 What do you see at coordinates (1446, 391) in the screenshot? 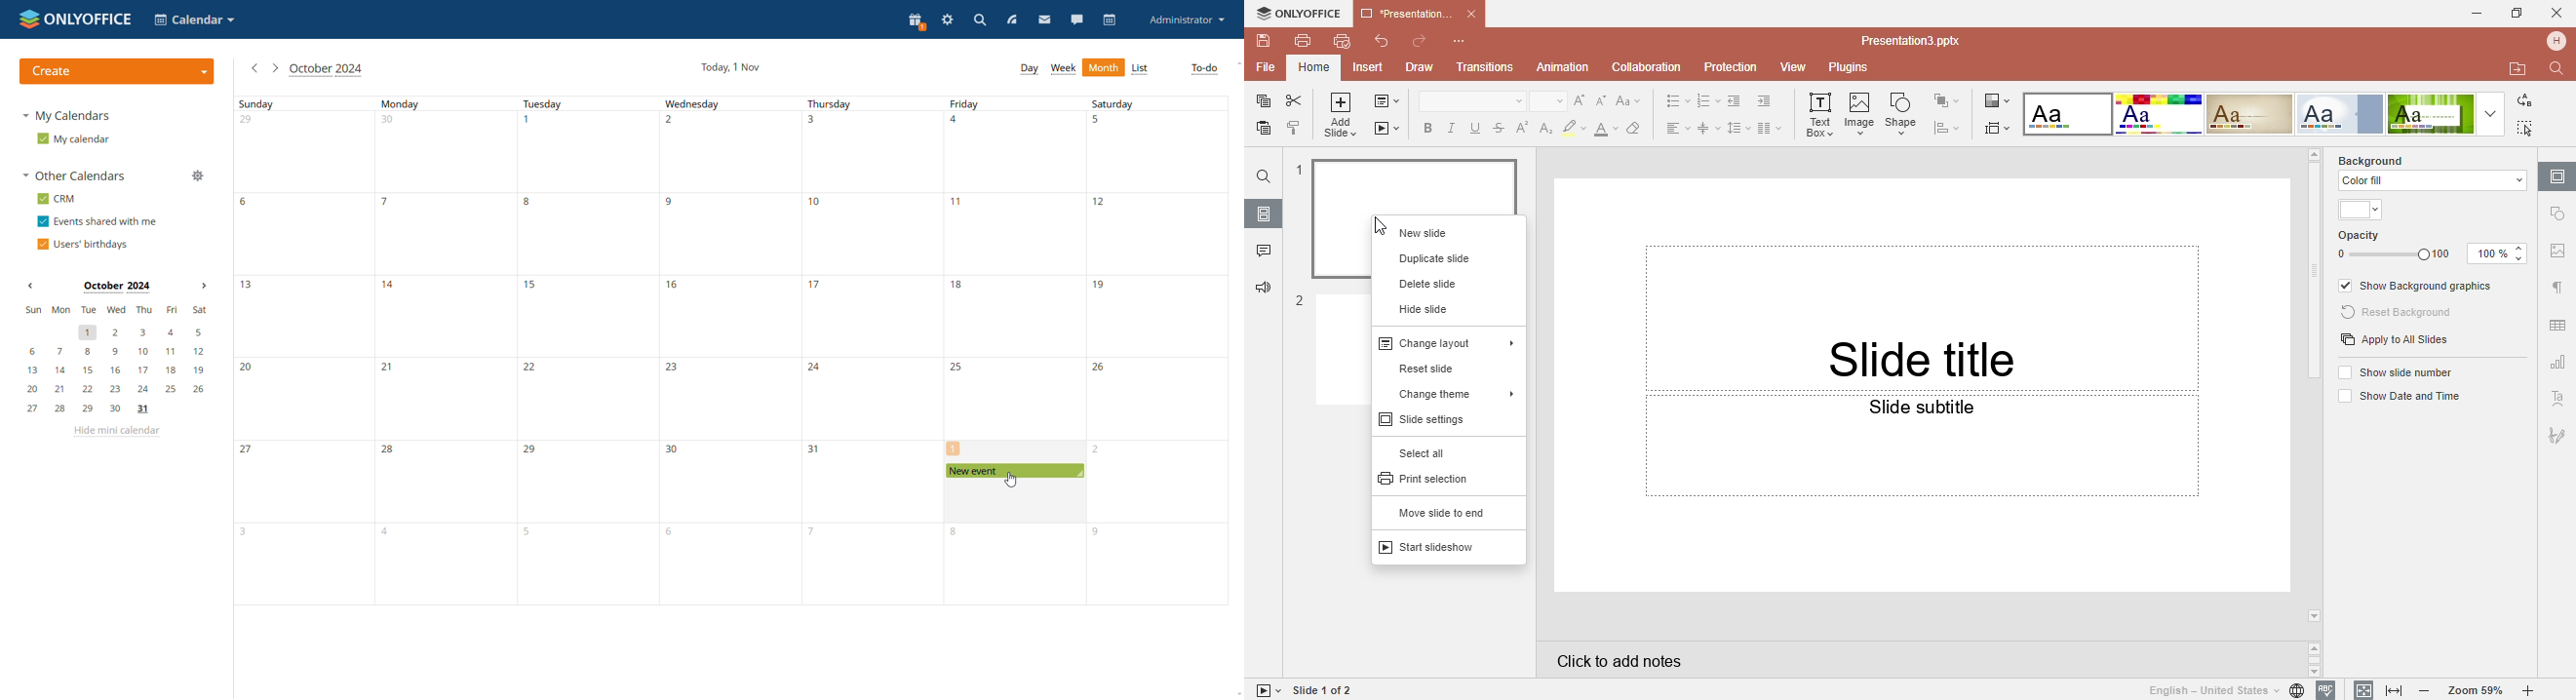
I see `Change theme` at bounding box center [1446, 391].